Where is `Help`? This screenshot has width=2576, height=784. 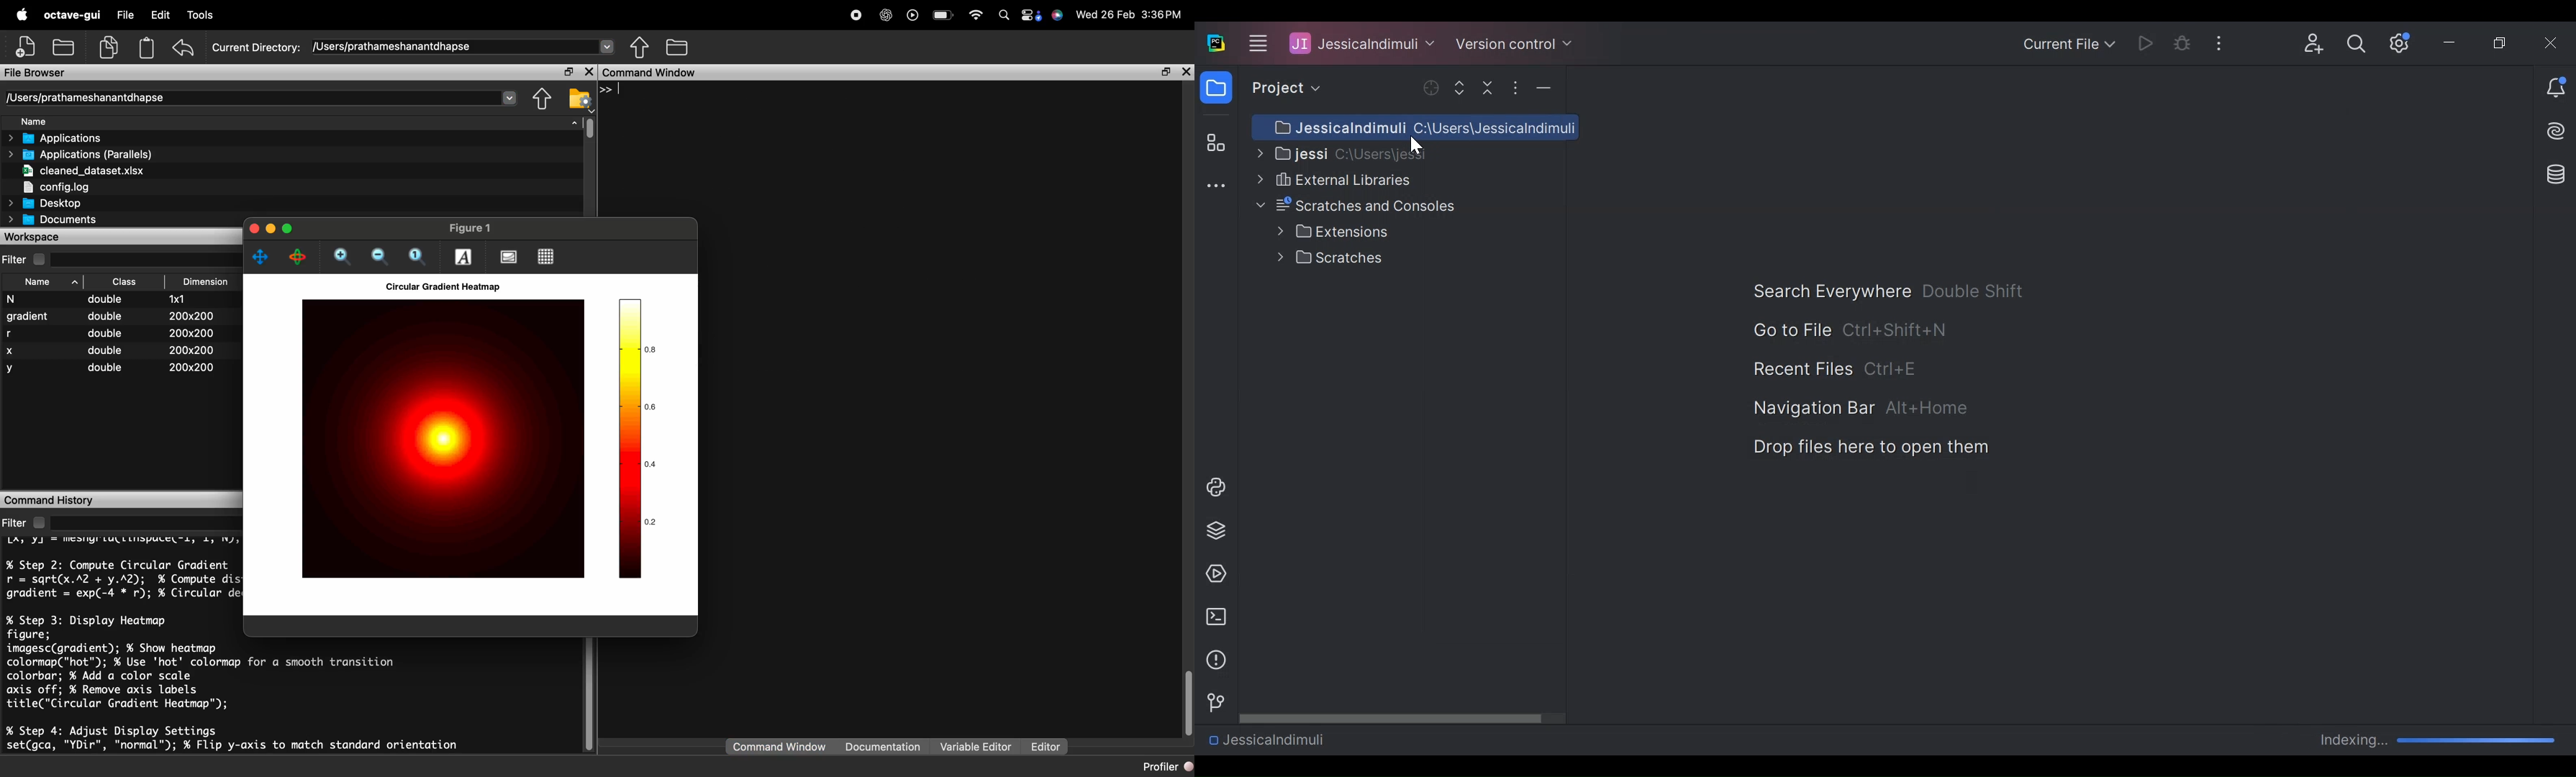
Help is located at coordinates (347, 15).